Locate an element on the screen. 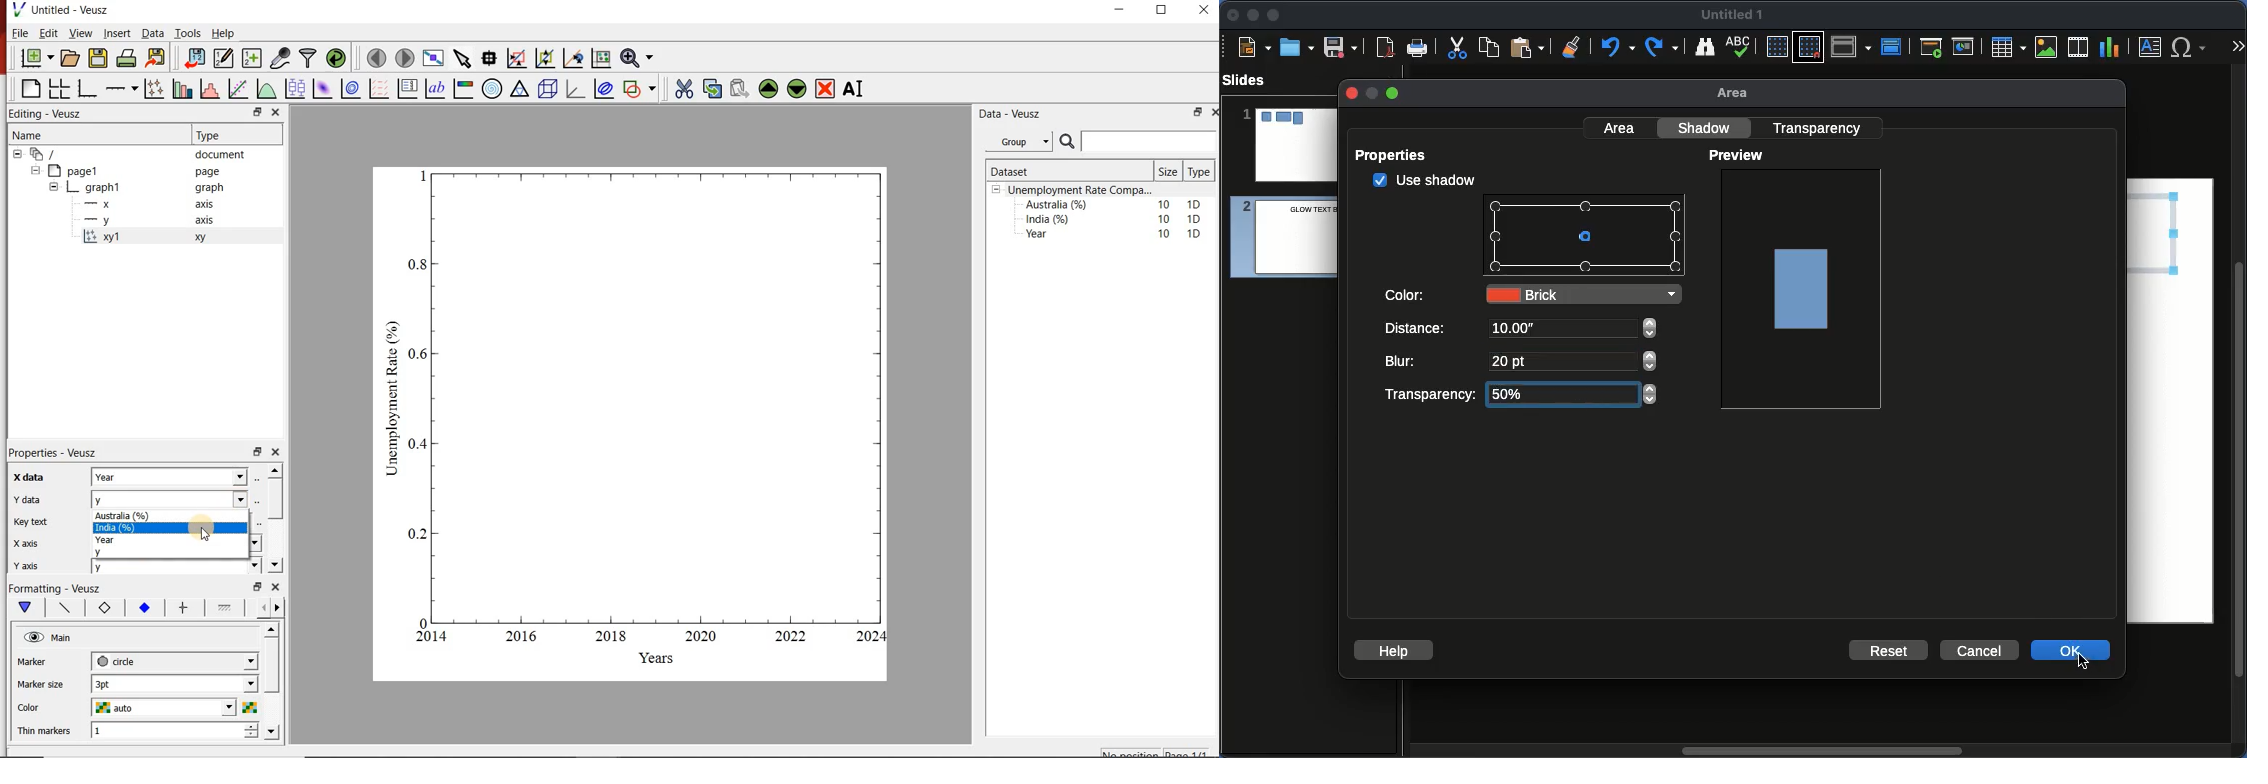 This screenshot has height=784, width=2268. color is located at coordinates (40, 708).